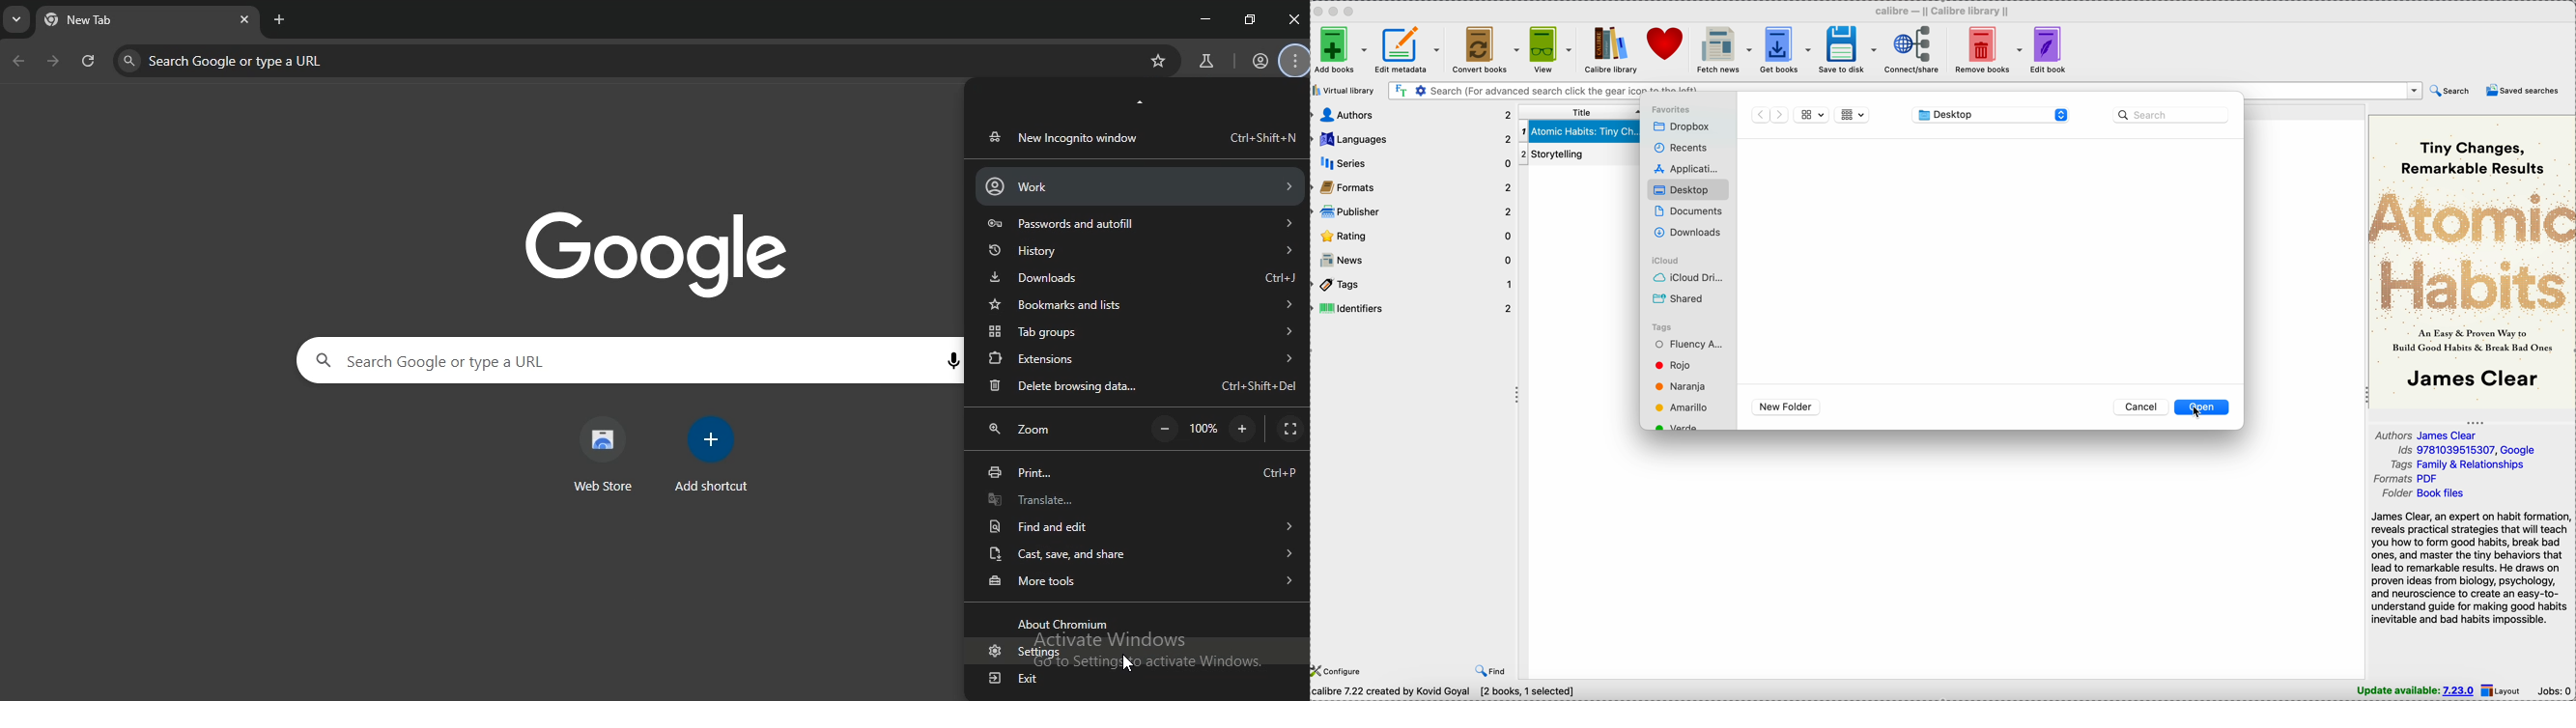 The width and height of the screenshot is (2576, 728). What do you see at coordinates (1136, 552) in the screenshot?
I see `cast save and share` at bounding box center [1136, 552].